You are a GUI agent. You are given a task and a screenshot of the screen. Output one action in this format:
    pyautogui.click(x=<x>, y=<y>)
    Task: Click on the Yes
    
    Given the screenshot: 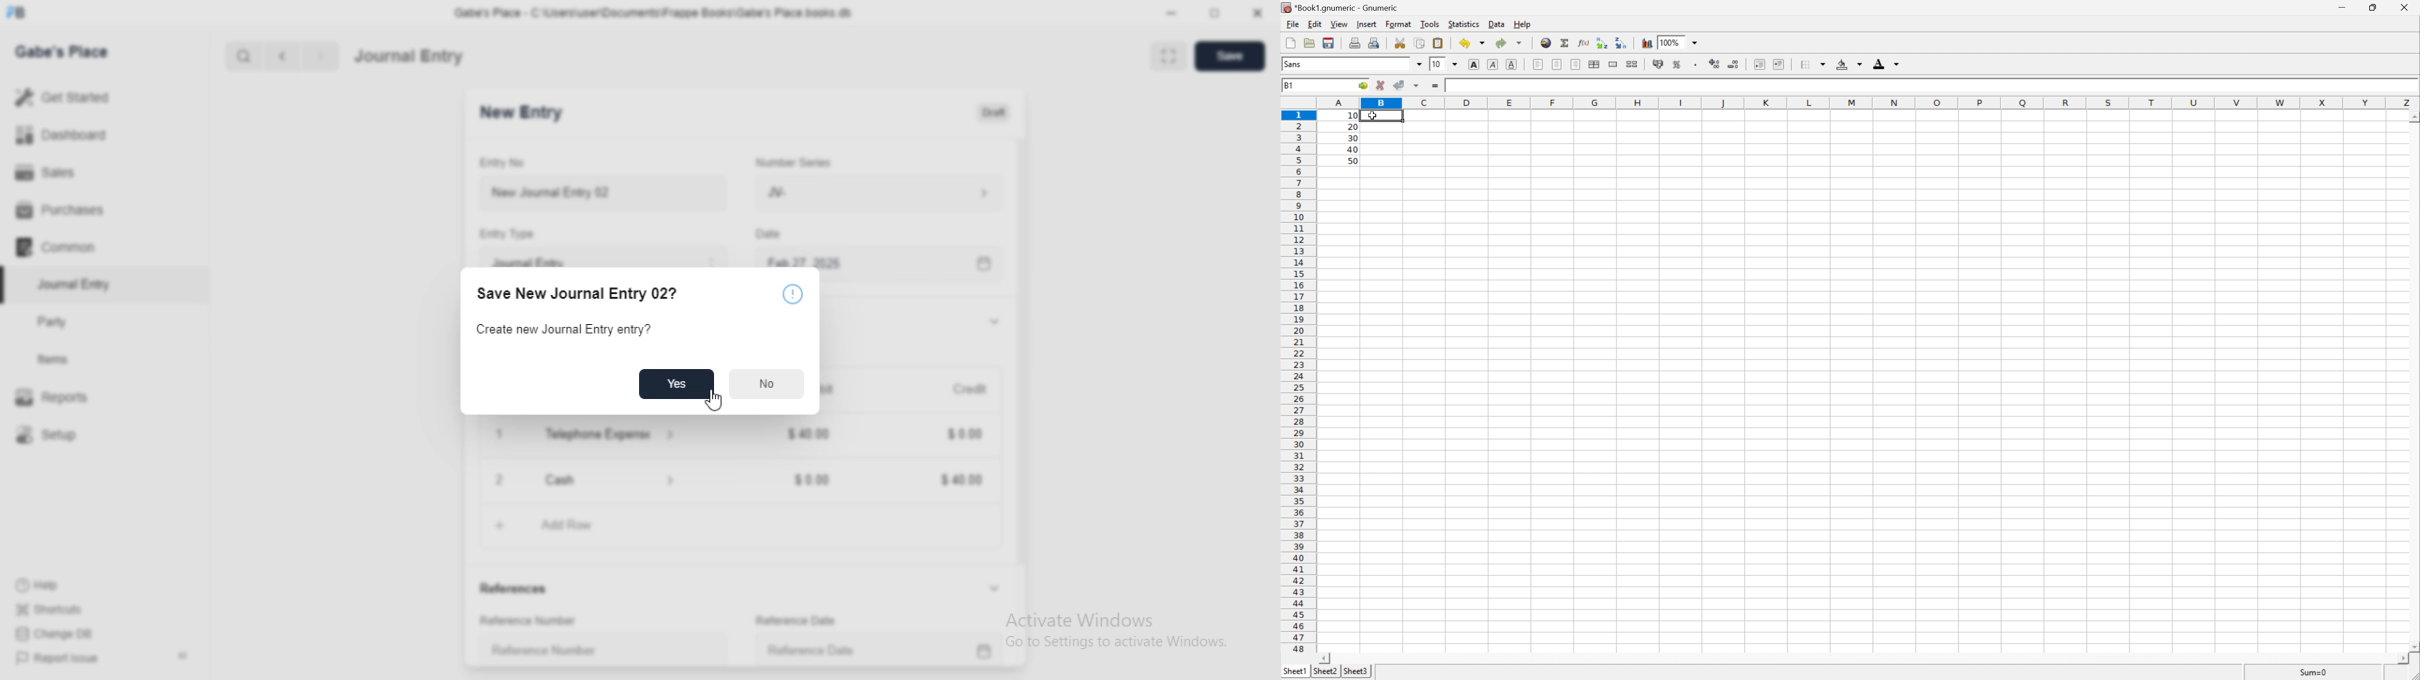 What is the action you would take?
    pyautogui.click(x=677, y=384)
    